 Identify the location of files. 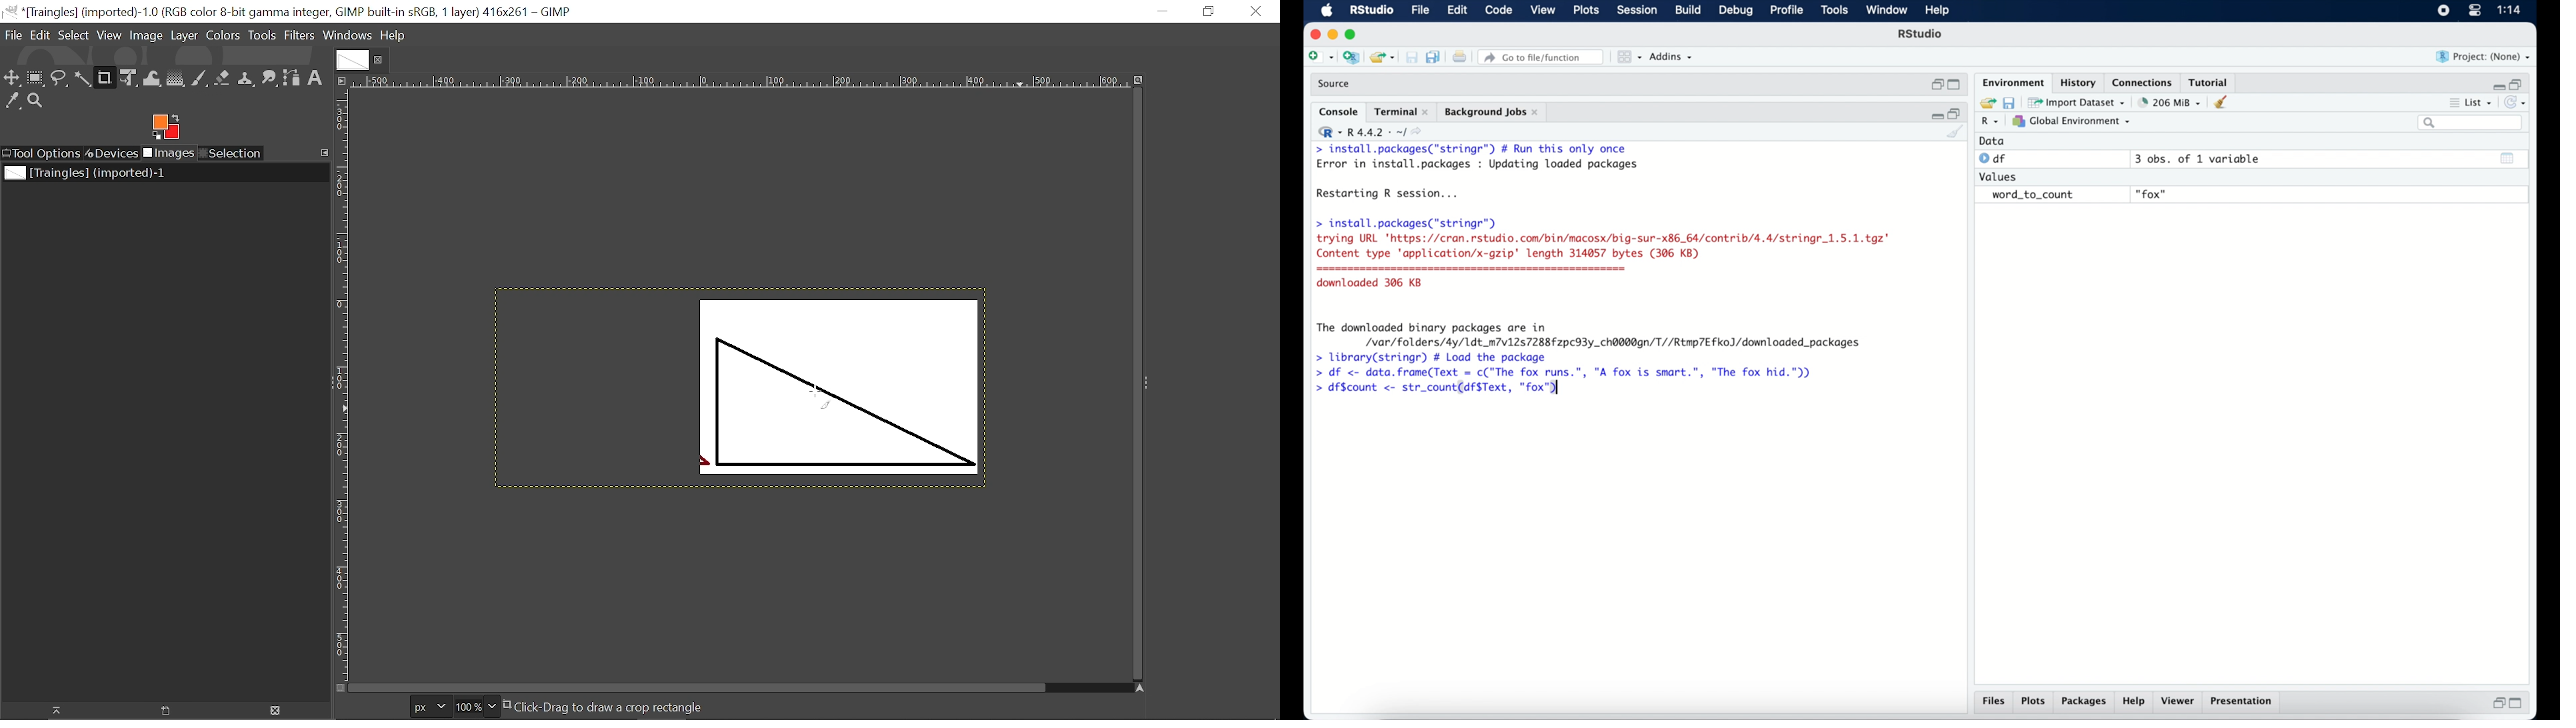
(1996, 701).